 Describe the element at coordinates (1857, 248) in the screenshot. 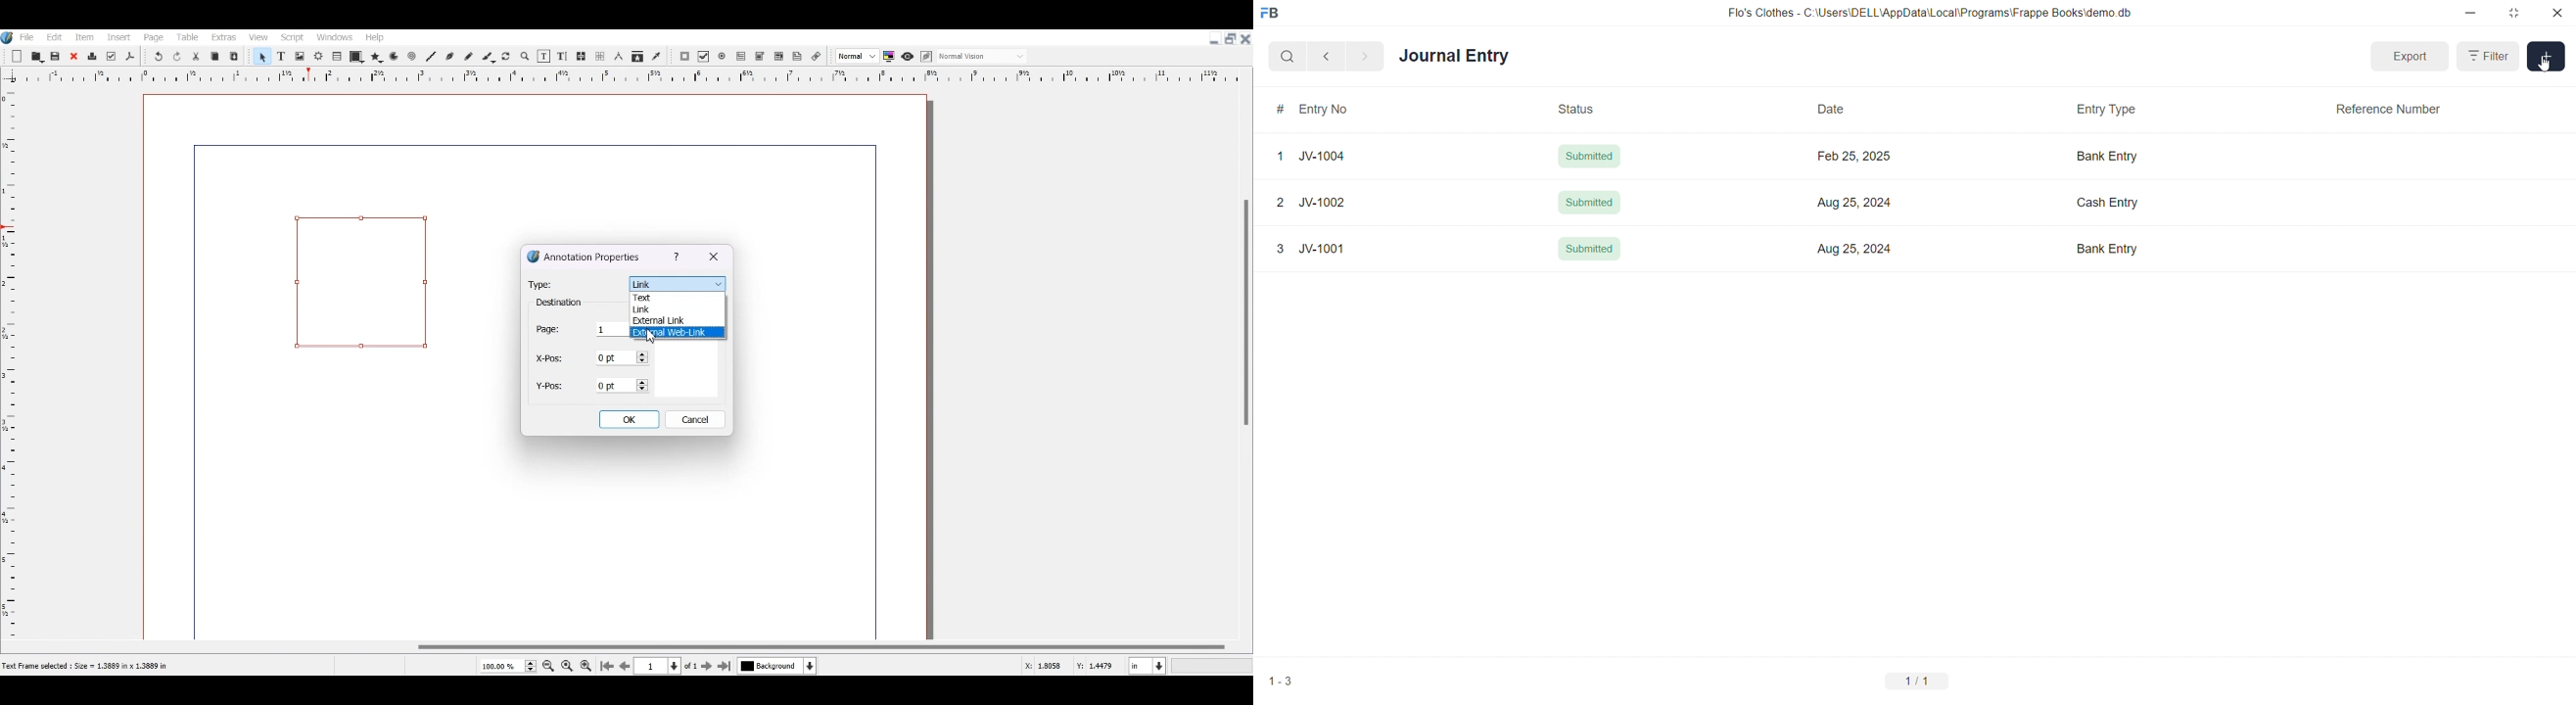

I see `Aug 25, 2024` at that location.